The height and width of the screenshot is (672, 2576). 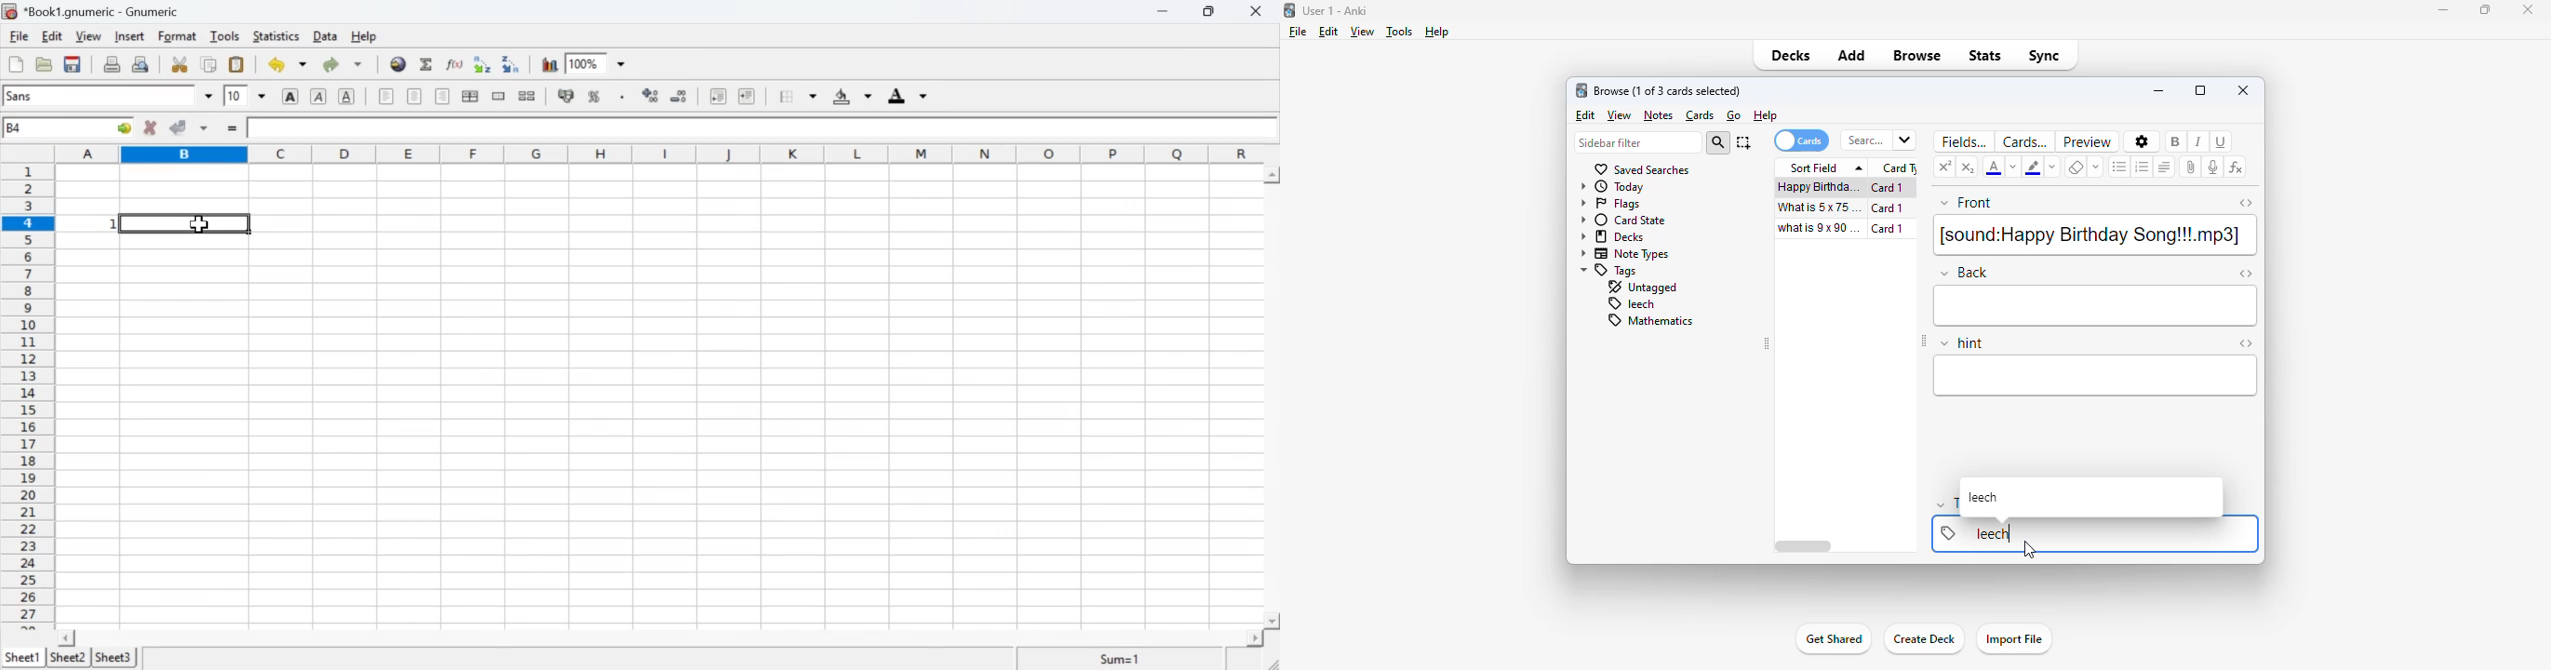 I want to click on attach pictures/audio/video, so click(x=2190, y=168).